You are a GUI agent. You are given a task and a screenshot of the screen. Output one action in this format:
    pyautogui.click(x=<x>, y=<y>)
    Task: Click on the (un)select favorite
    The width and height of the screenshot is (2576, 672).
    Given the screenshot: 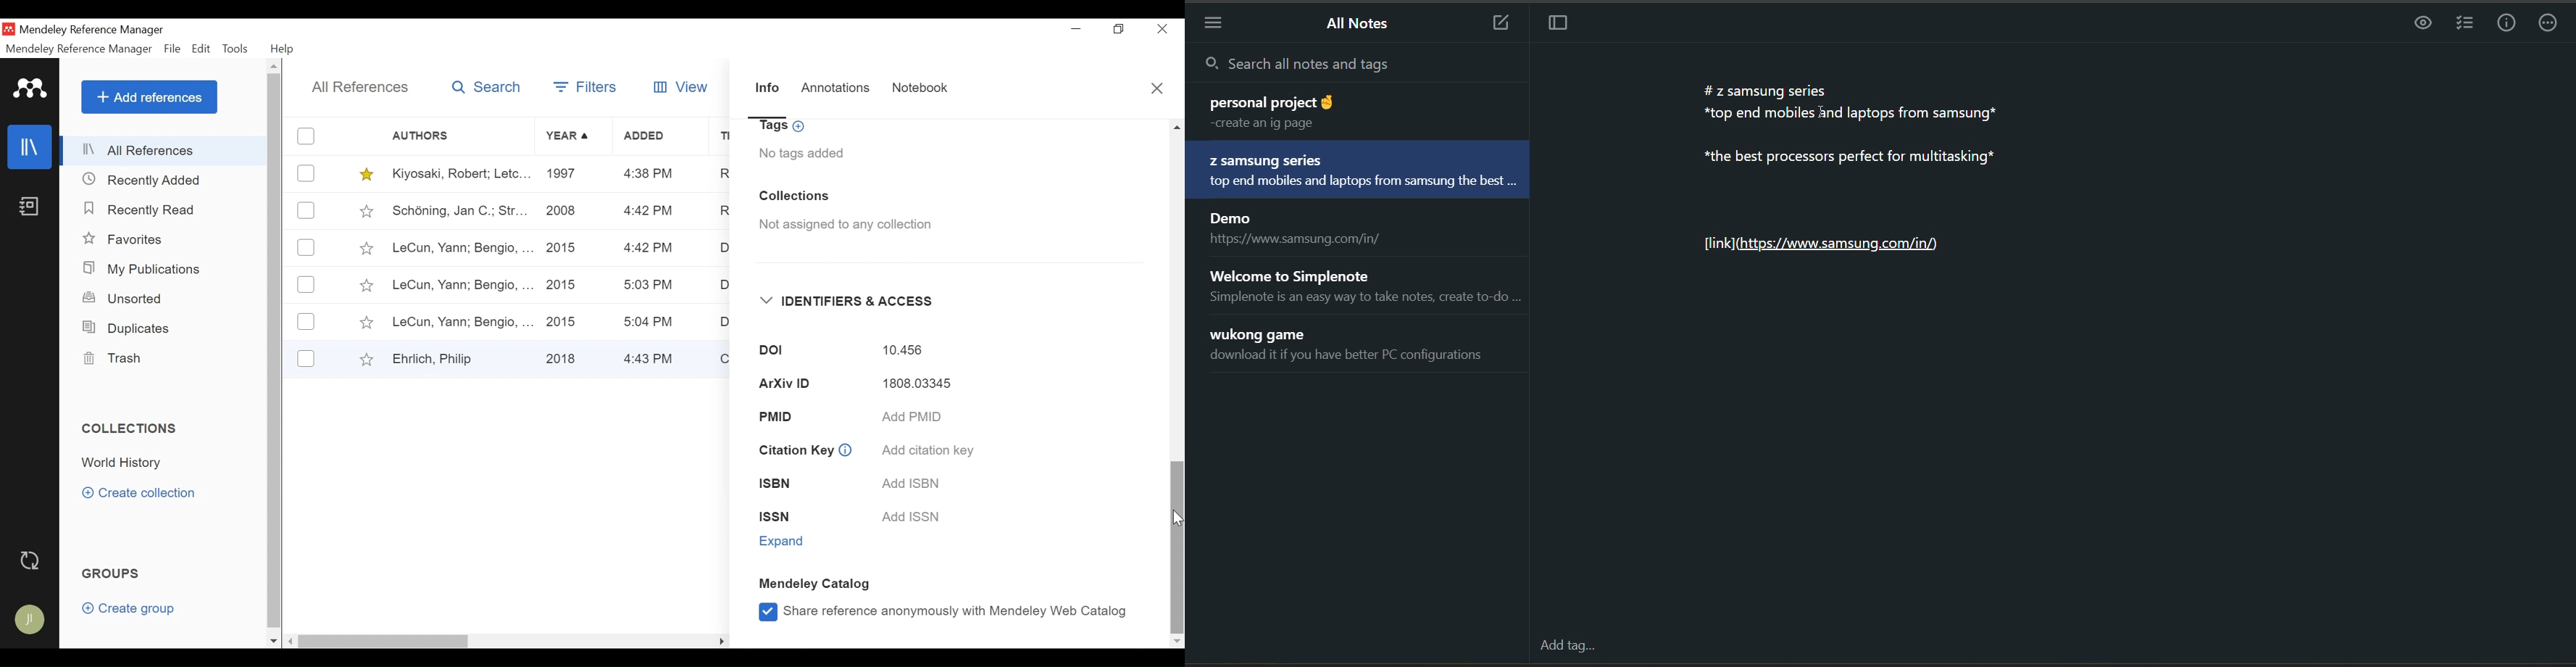 What is the action you would take?
    pyautogui.click(x=365, y=324)
    